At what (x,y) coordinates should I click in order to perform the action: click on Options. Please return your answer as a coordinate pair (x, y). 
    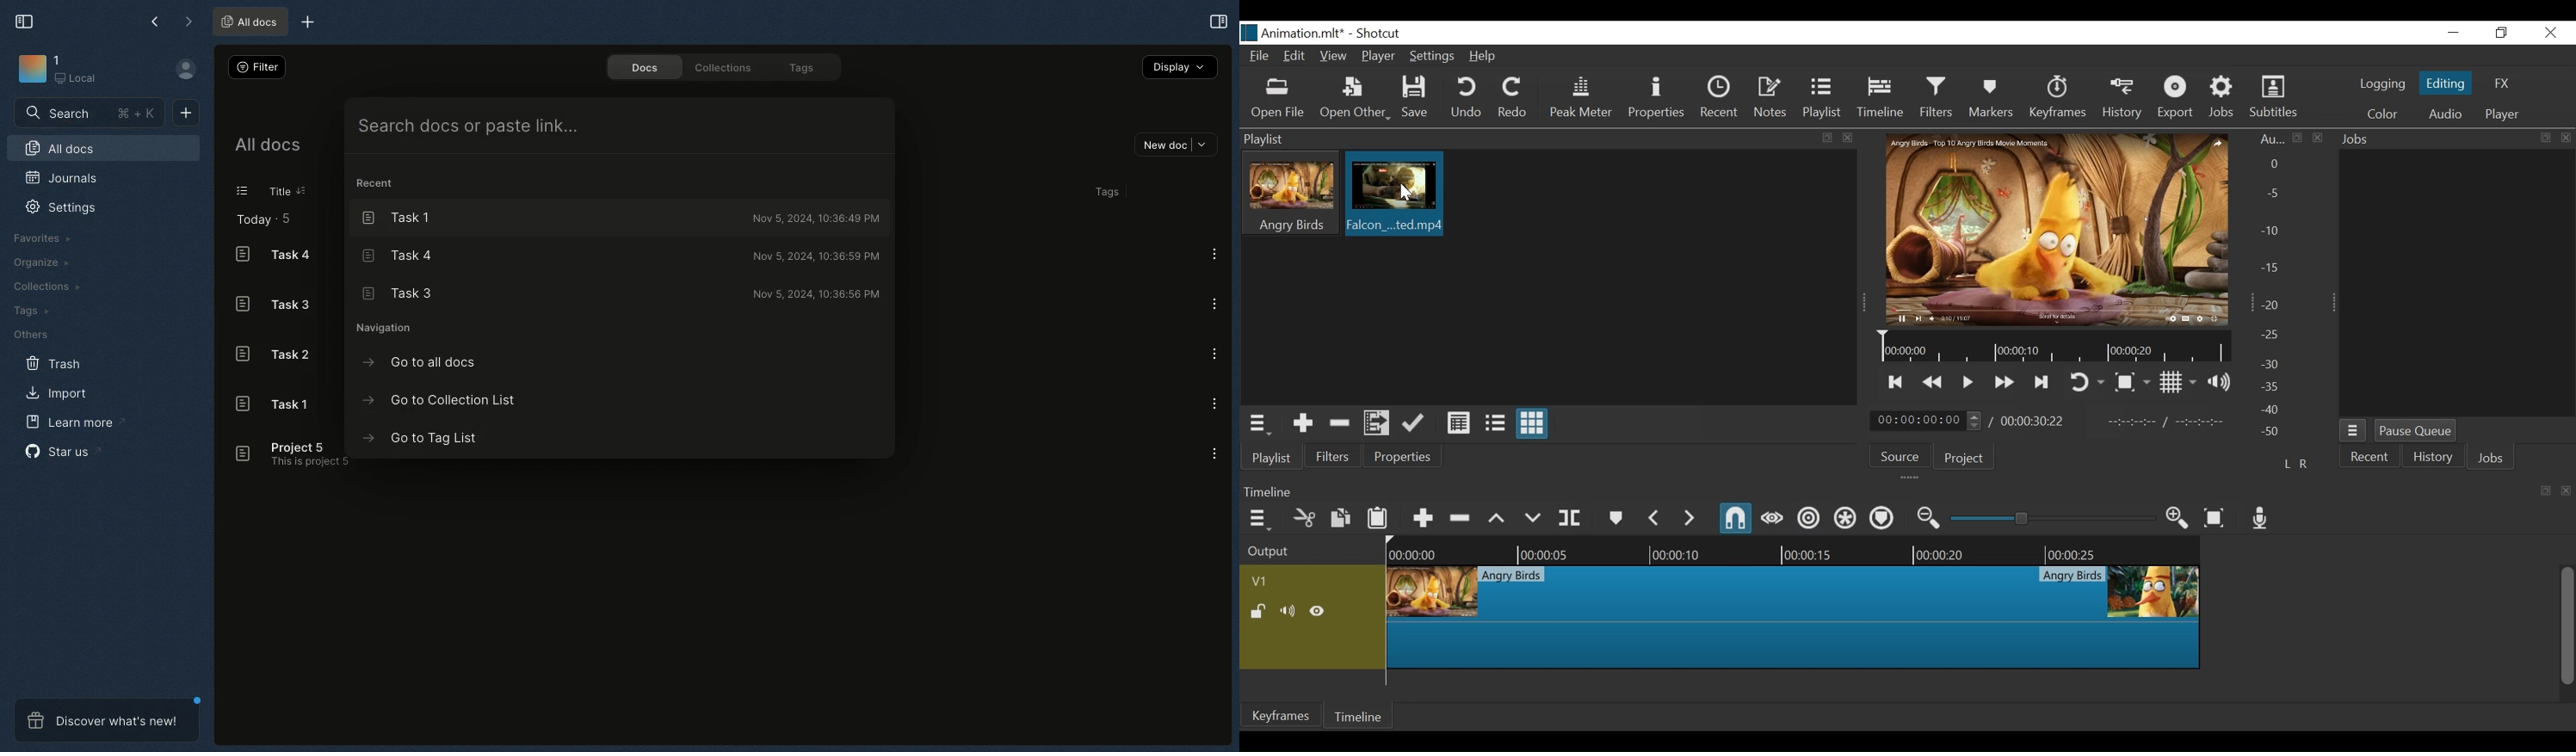
    Looking at the image, I should click on (1214, 254).